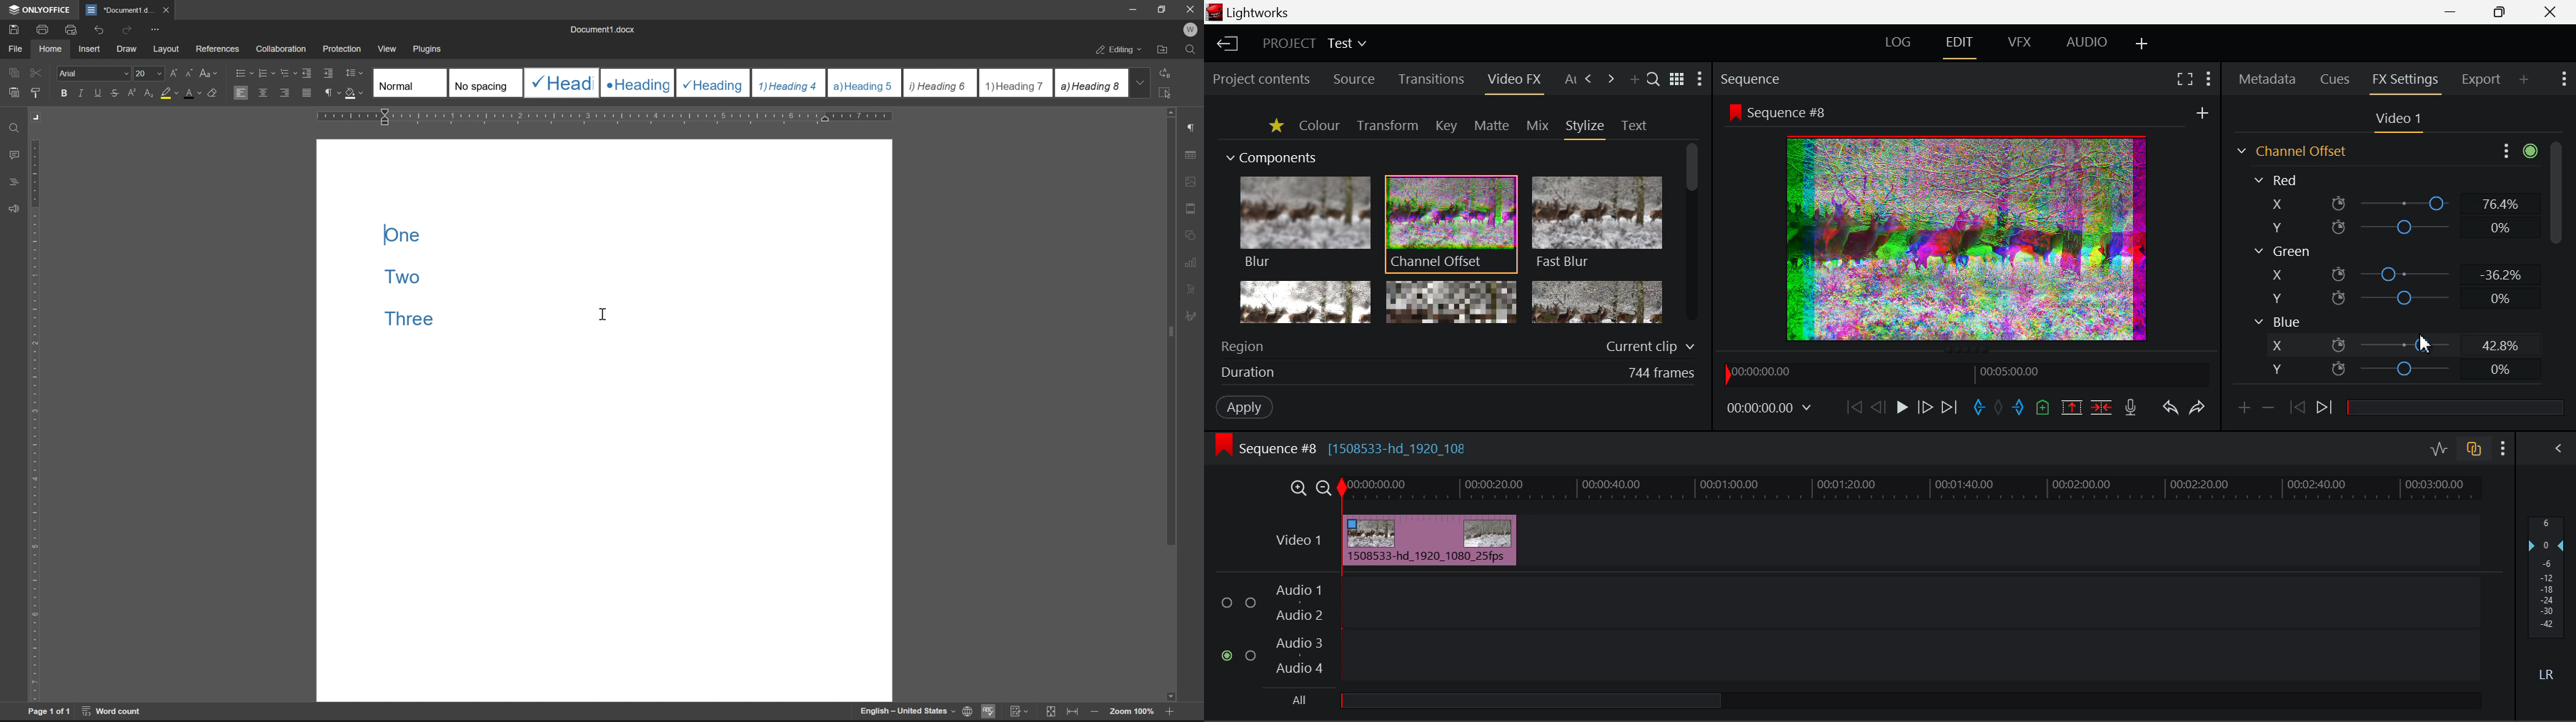 This screenshot has height=728, width=2576. What do you see at coordinates (1134, 9) in the screenshot?
I see `minimize` at bounding box center [1134, 9].